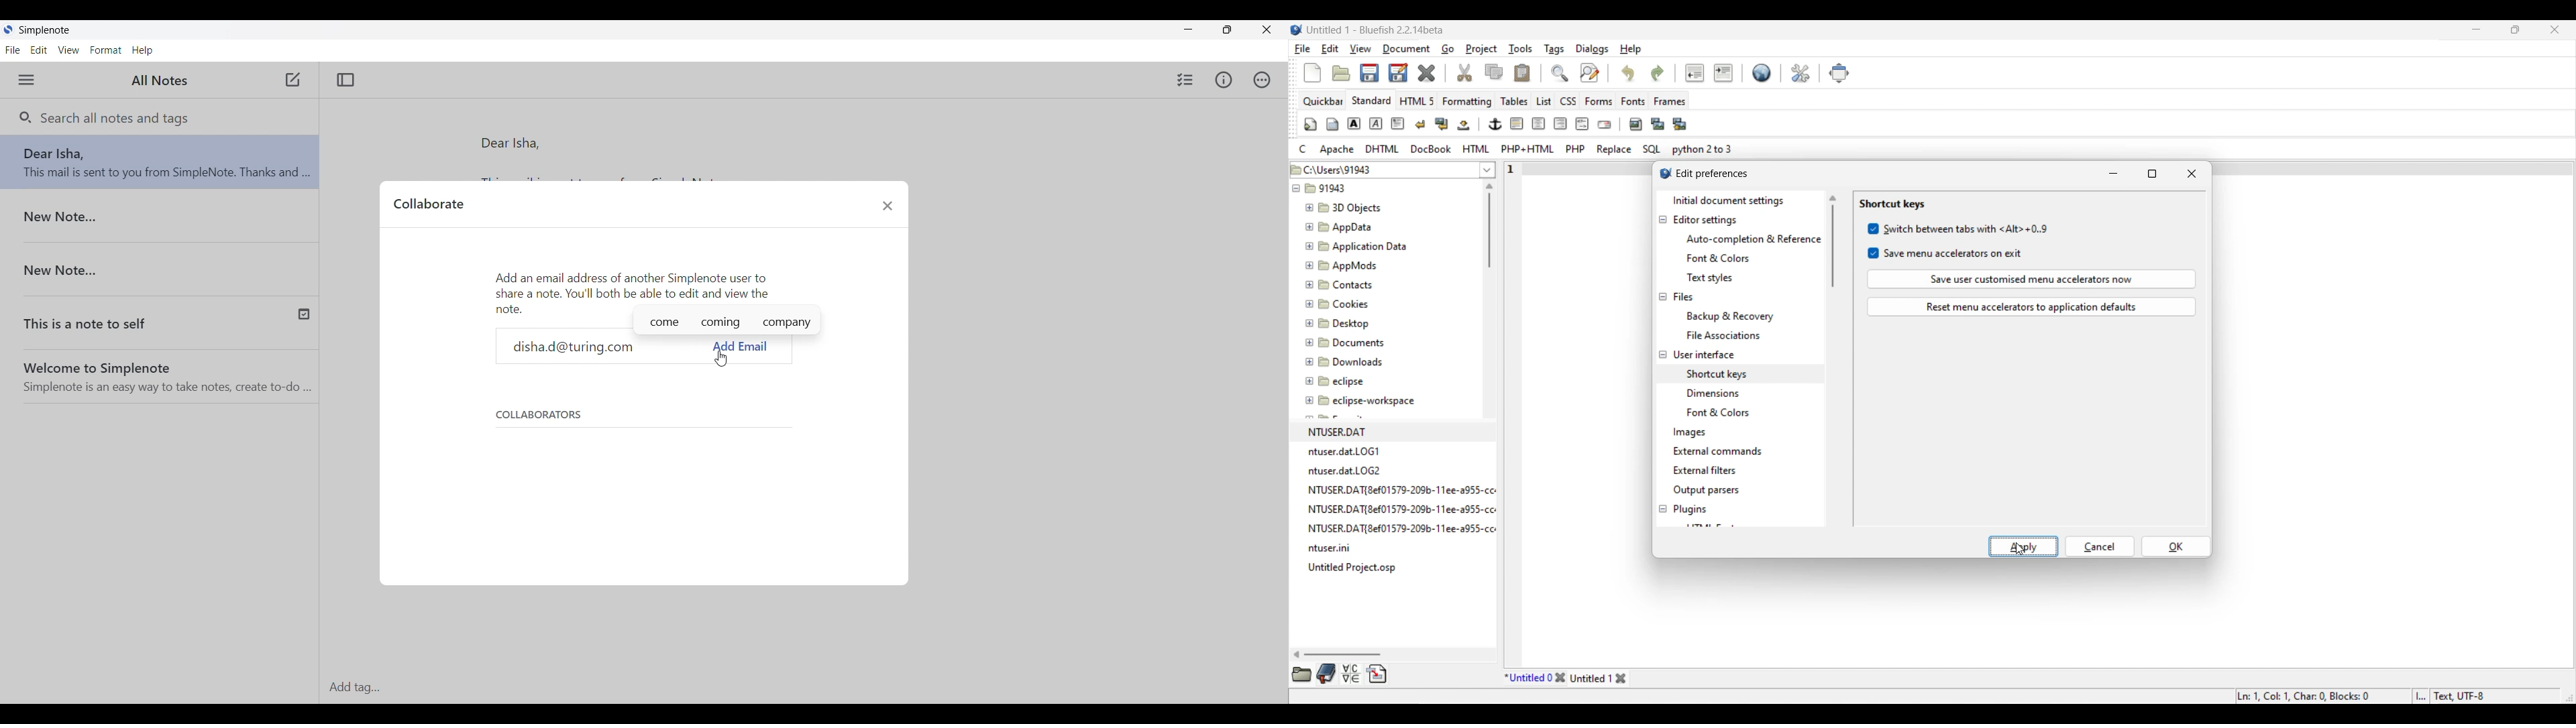 The image size is (2576, 728). What do you see at coordinates (1297, 29) in the screenshot?
I see `Software logo` at bounding box center [1297, 29].